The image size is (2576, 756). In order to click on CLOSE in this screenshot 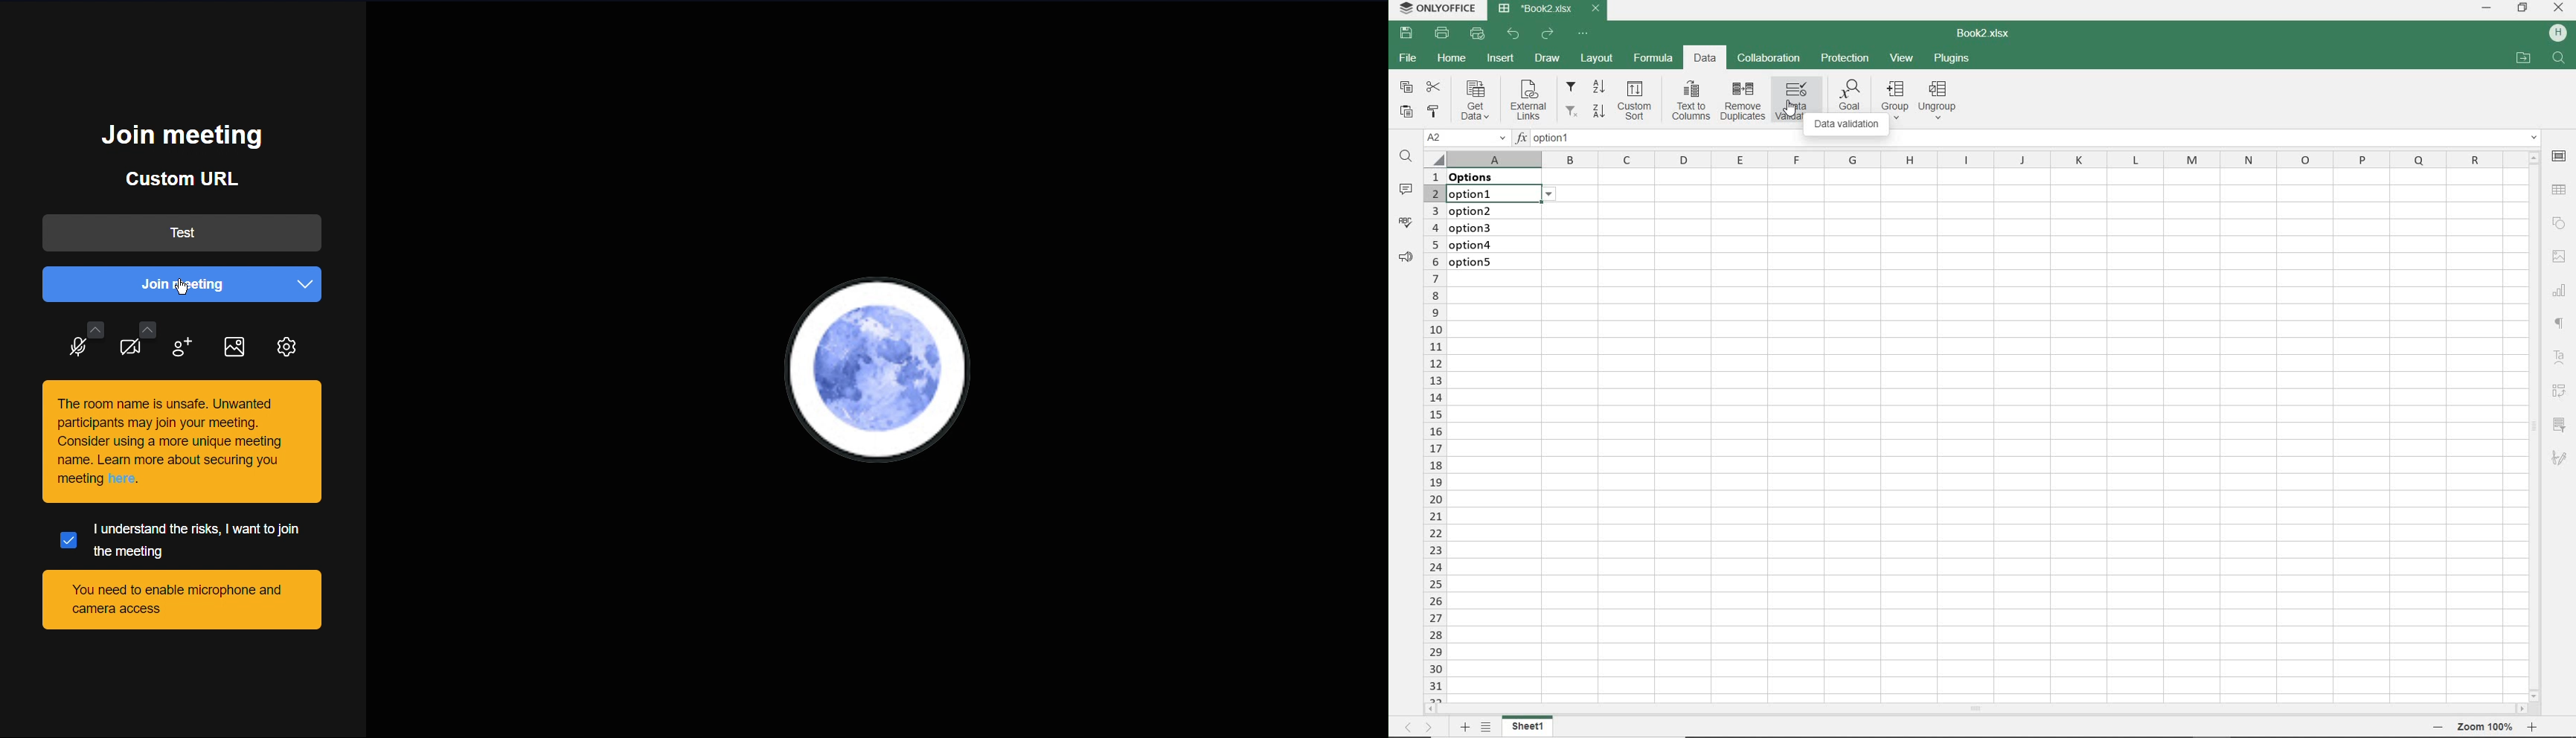, I will do `click(2560, 7)`.